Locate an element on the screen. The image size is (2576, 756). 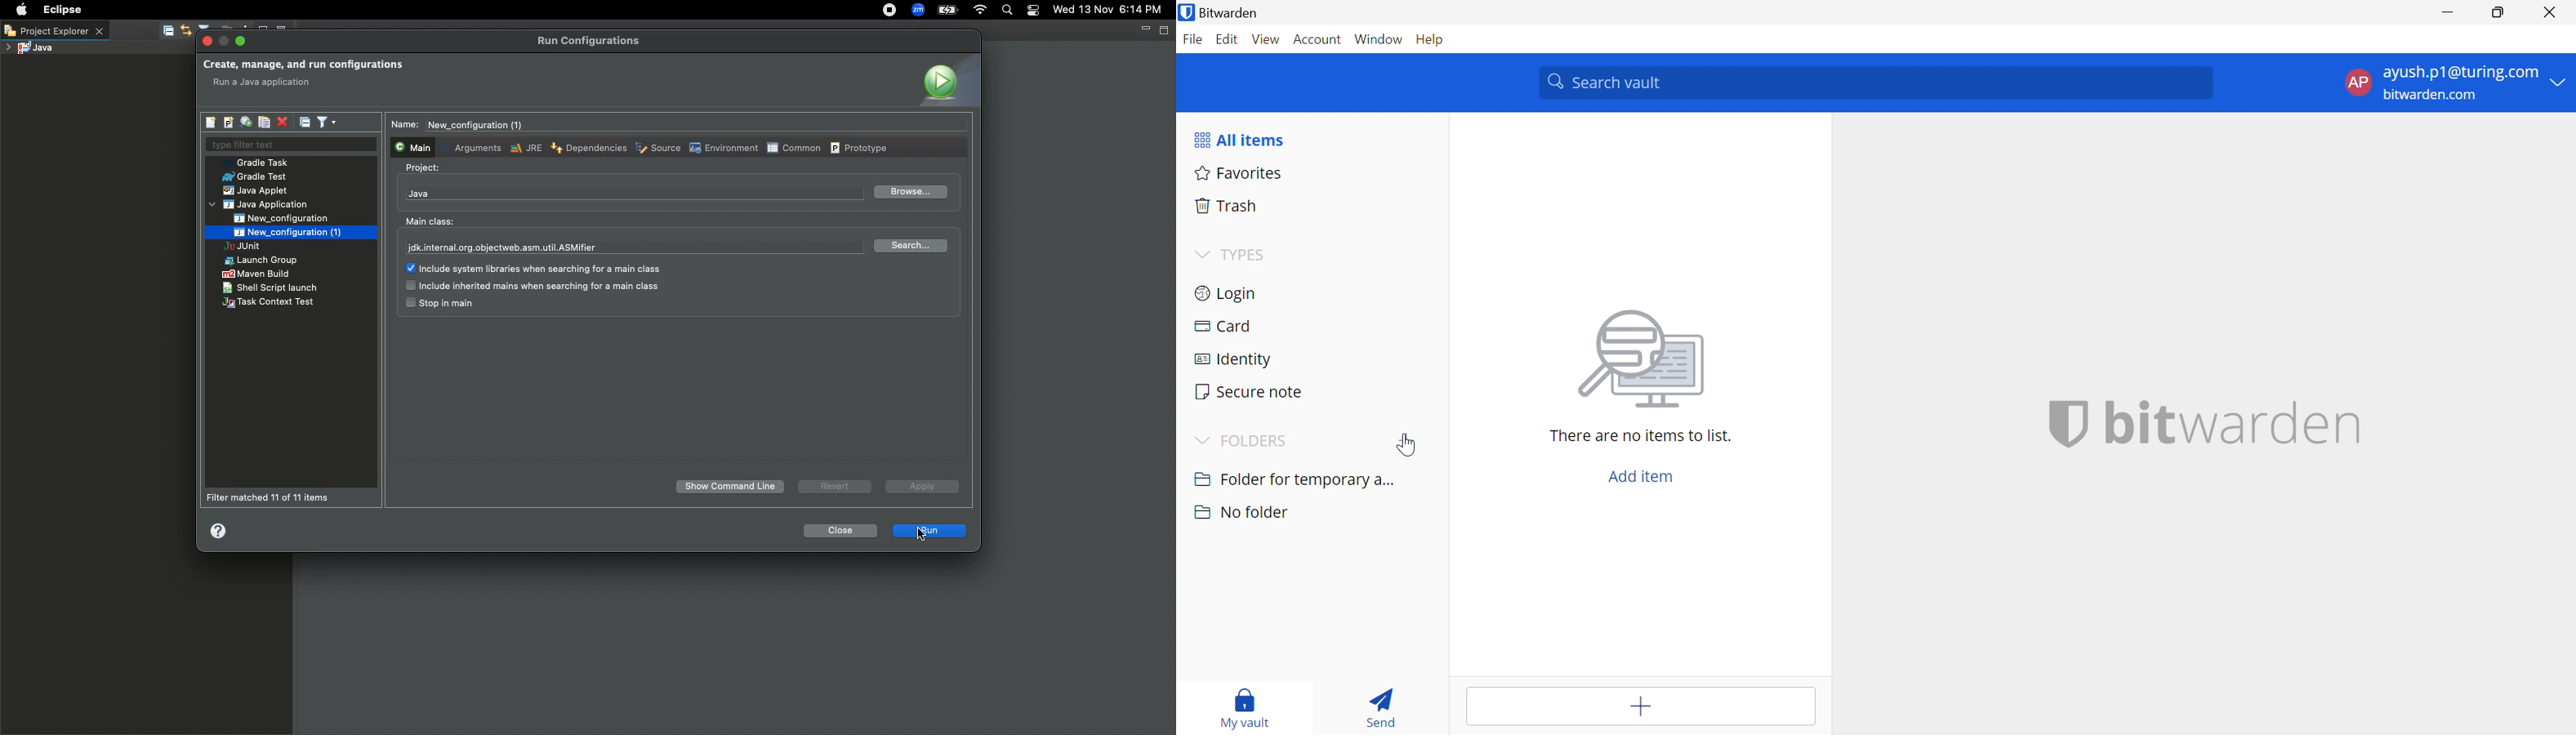
Maximize is located at coordinates (242, 41).